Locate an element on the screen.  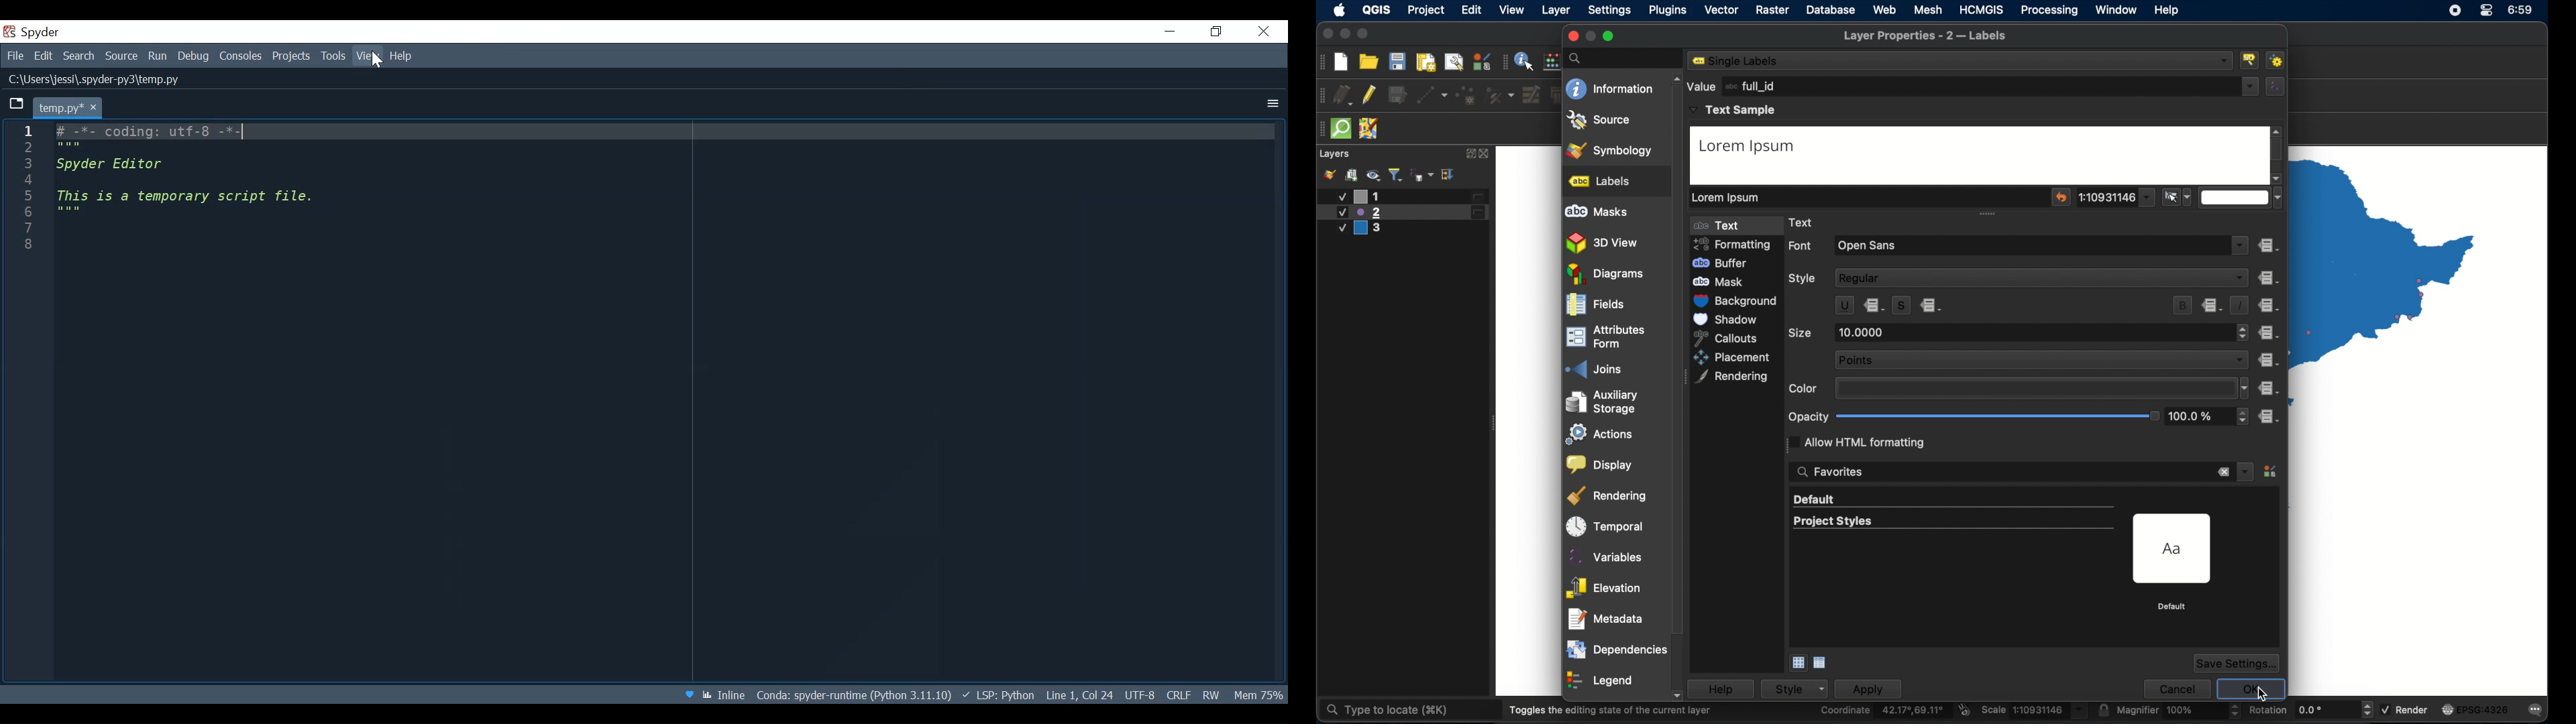
dropdown menu is located at coordinates (2245, 471).